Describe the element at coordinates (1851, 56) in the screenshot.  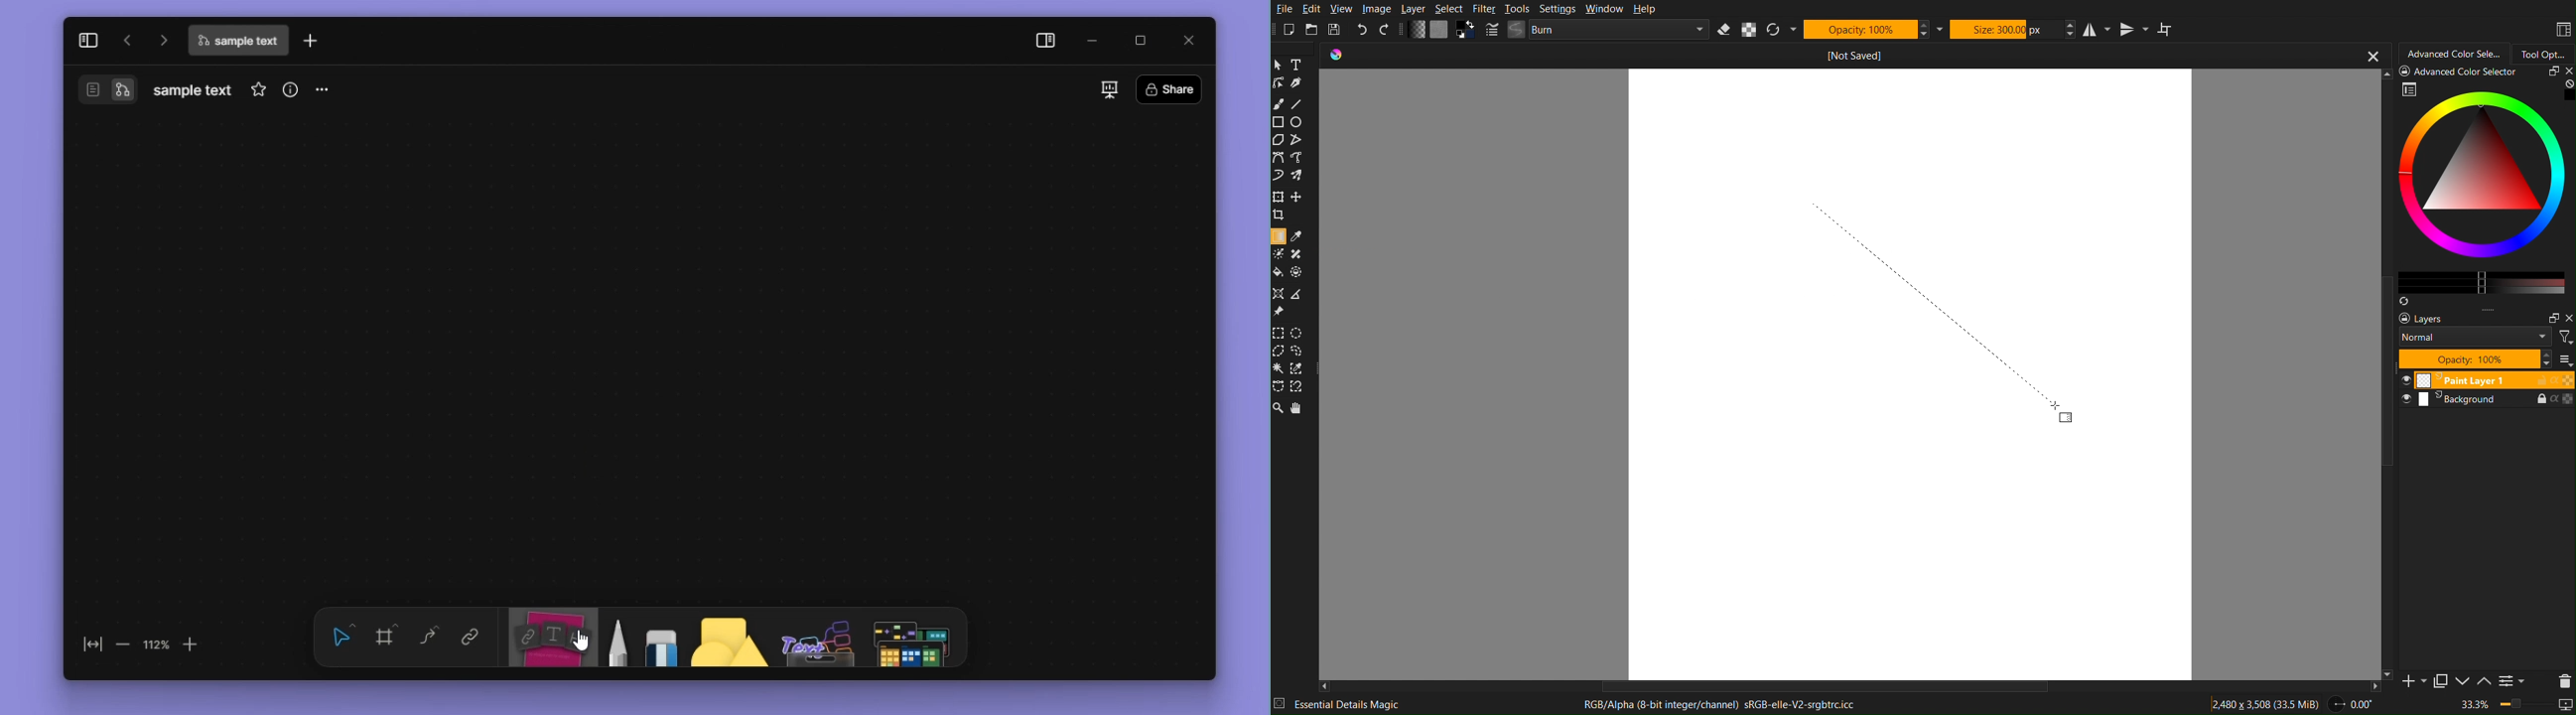
I see `Current document` at that location.